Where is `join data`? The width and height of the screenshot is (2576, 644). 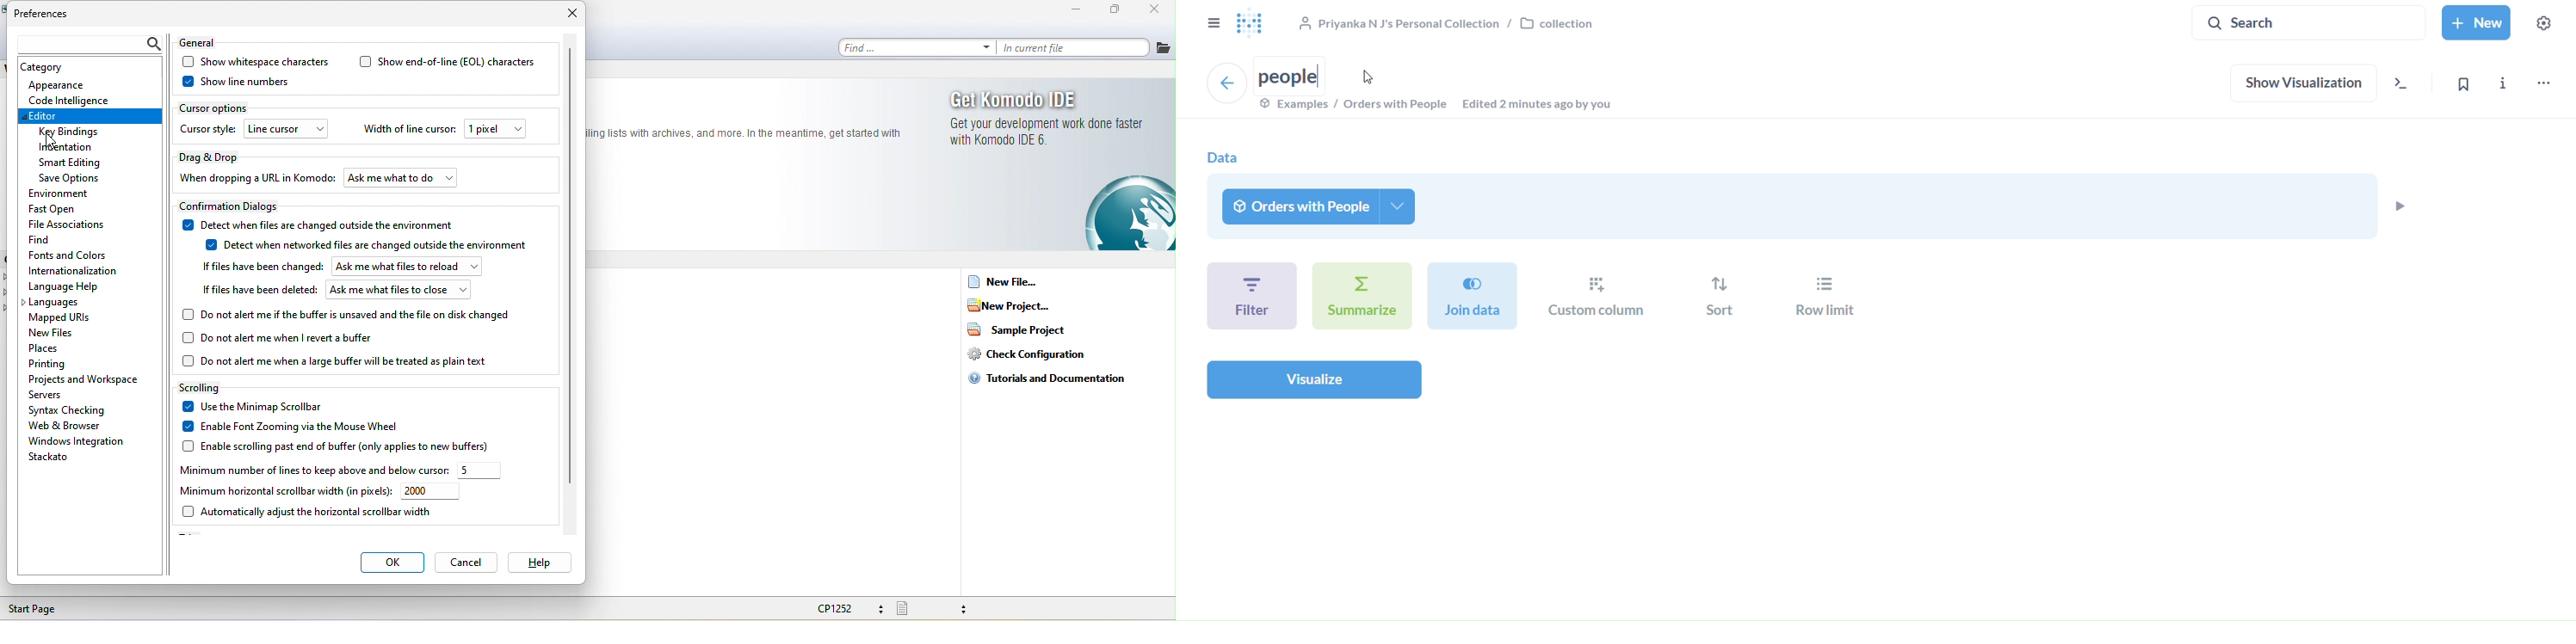 join data is located at coordinates (1473, 294).